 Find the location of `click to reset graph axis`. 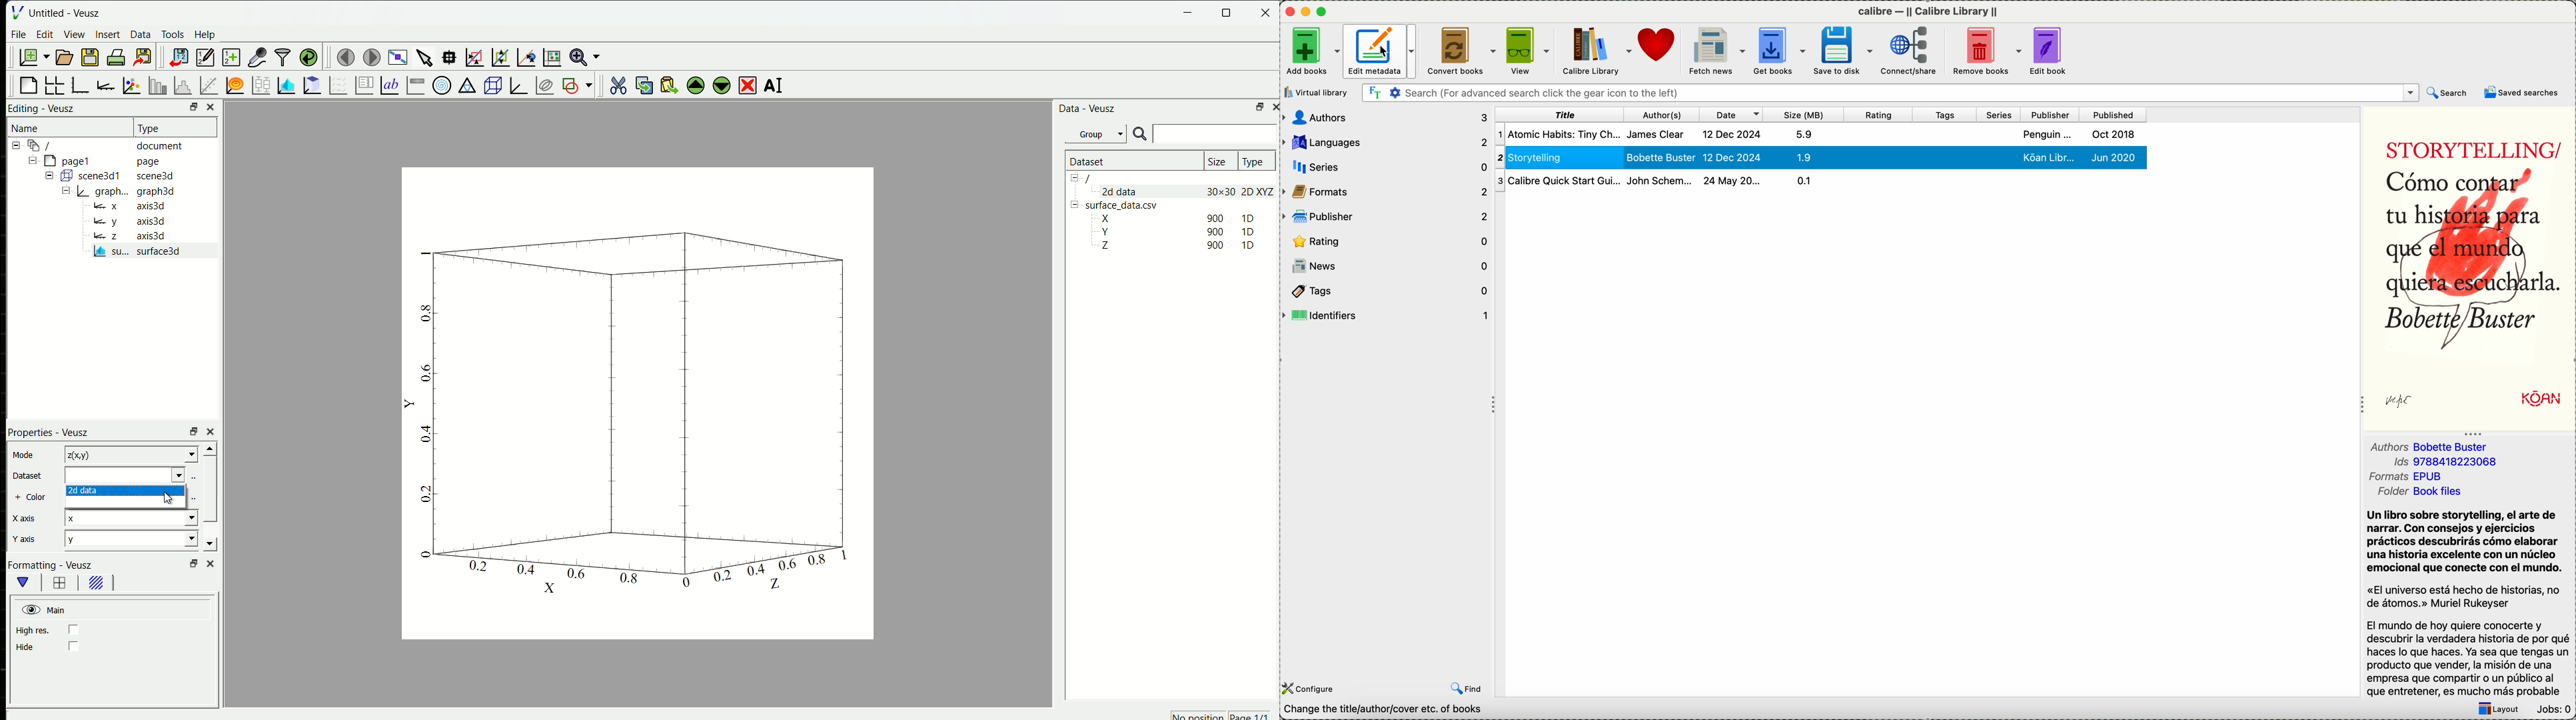

click to reset graph axis is located at coordinates (553, 57).